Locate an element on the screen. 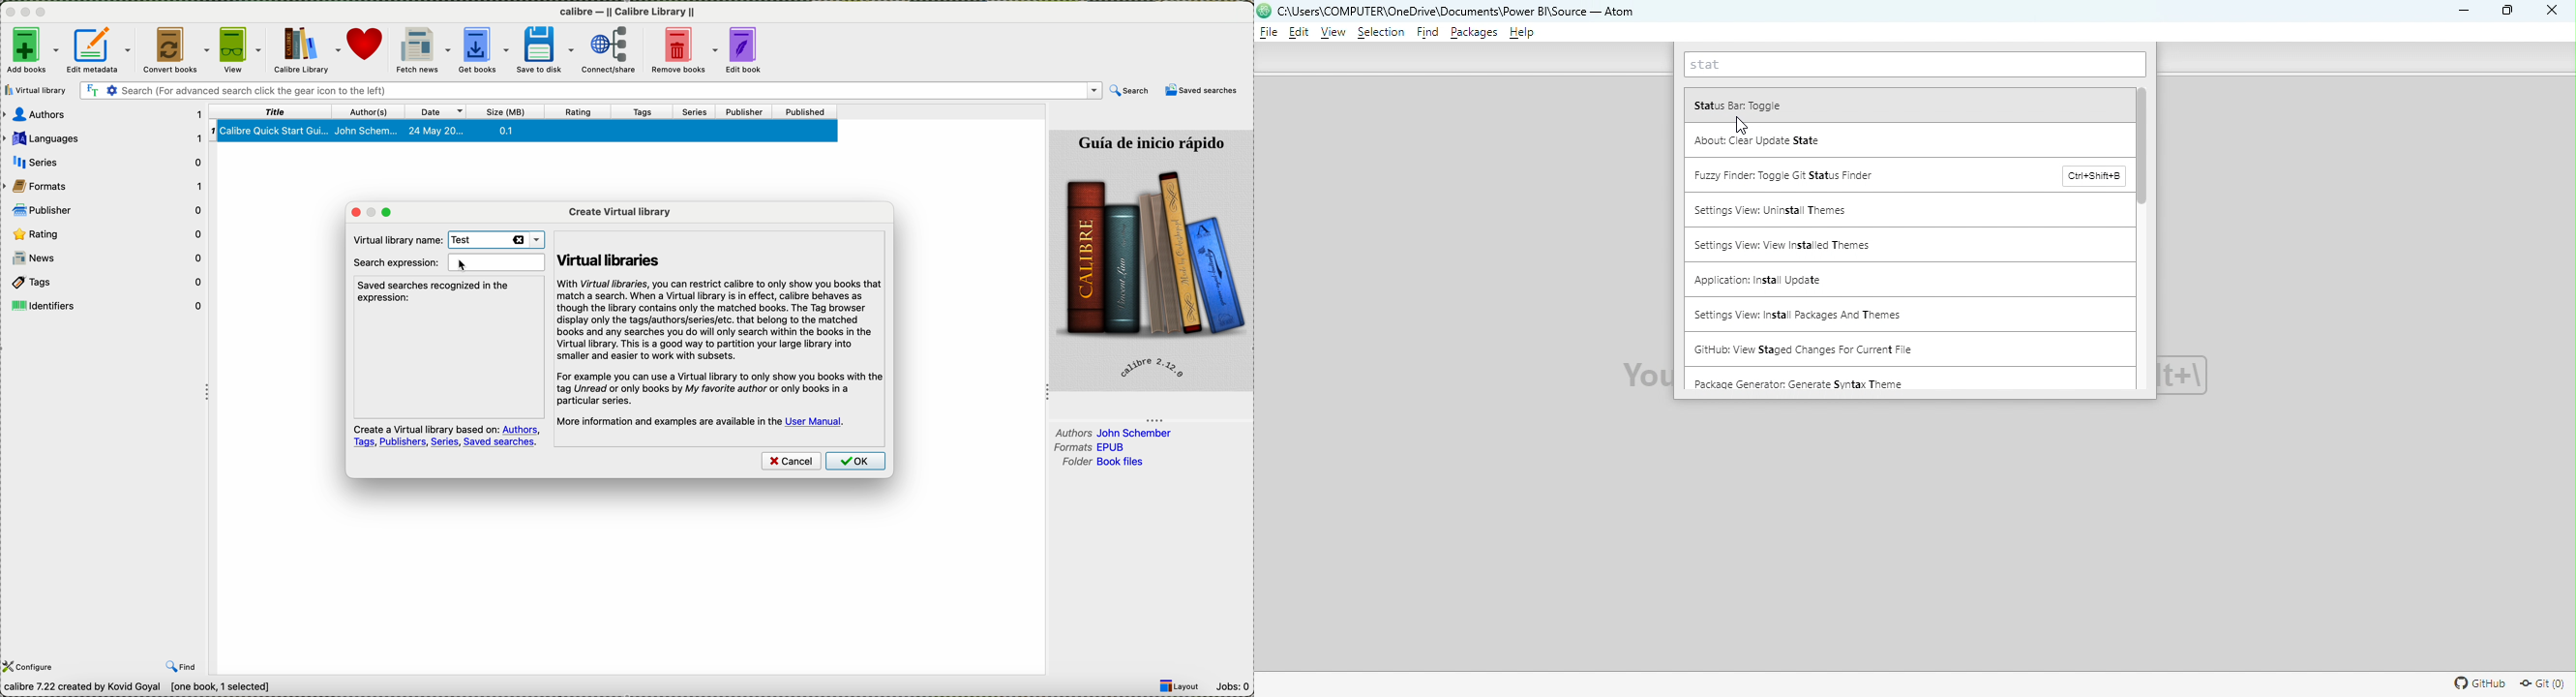  configure is located at coordinates (31, 666).